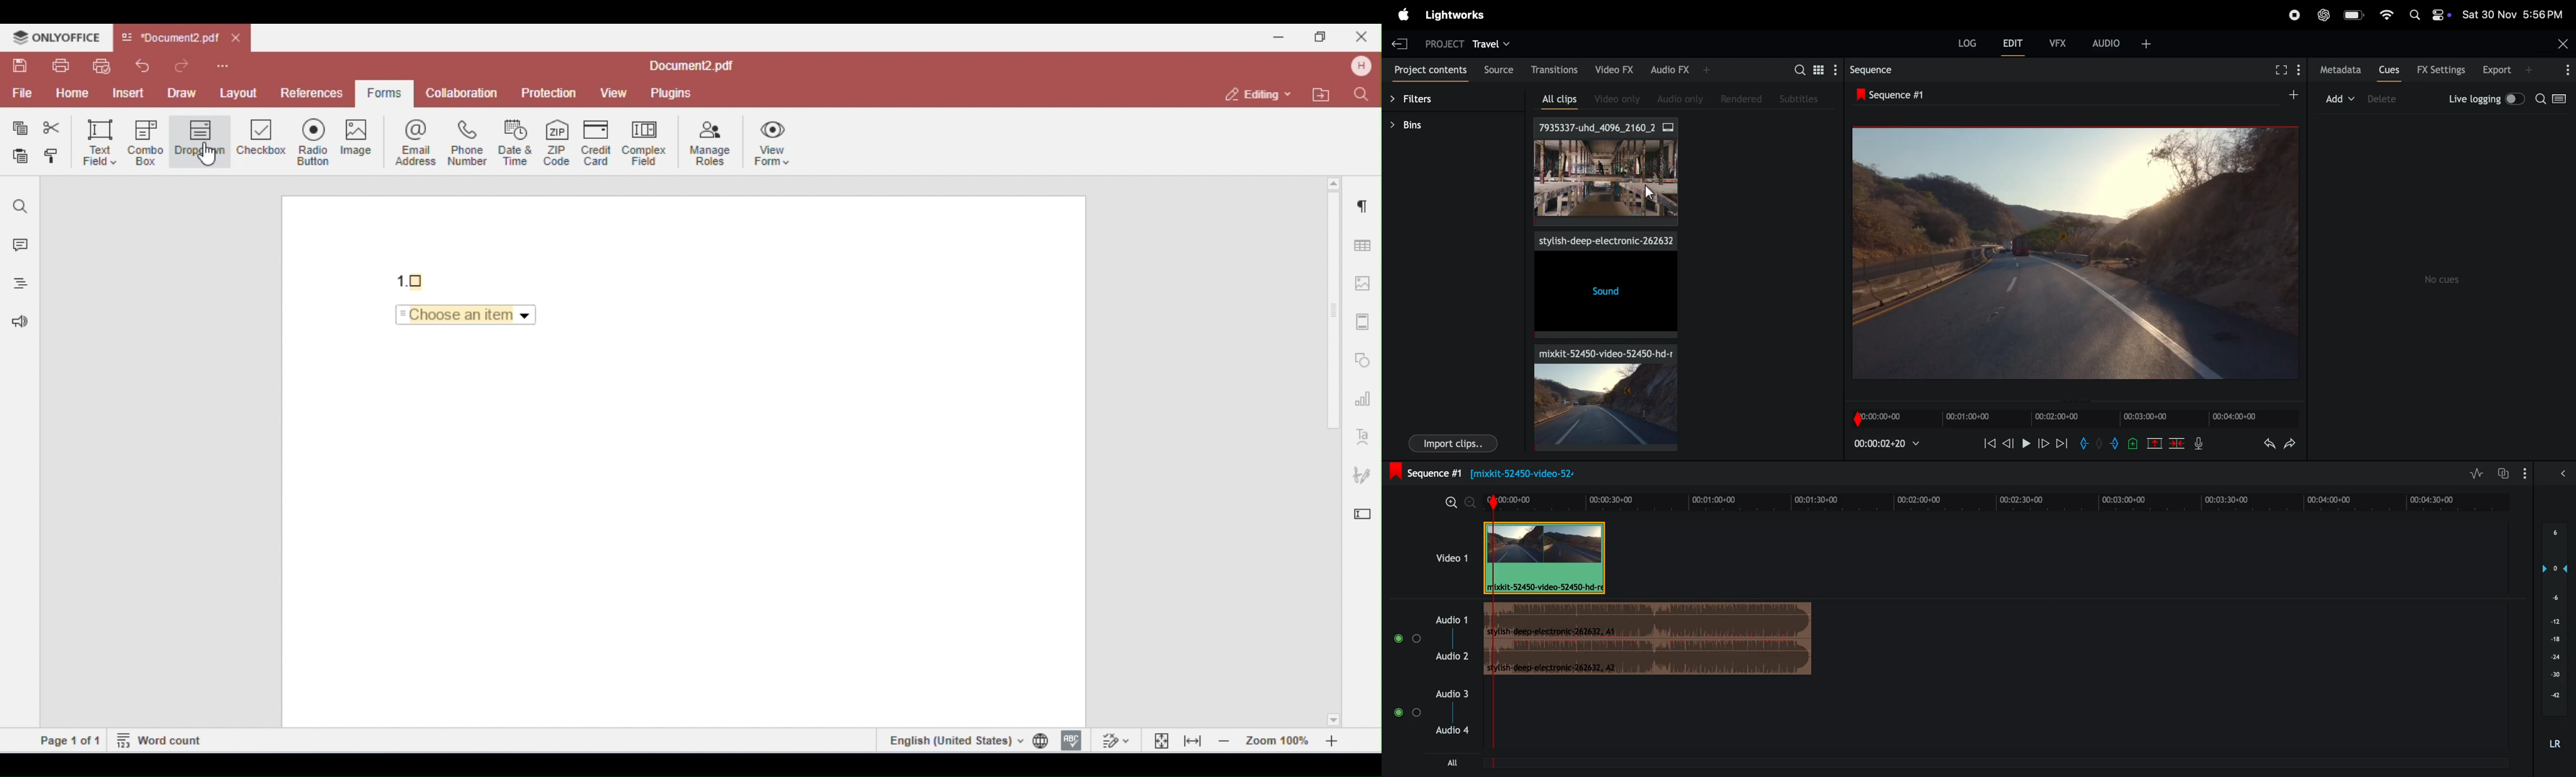 The width and height of the screenshot is (2576, 784). I want to click on audio 3, so click(1432, 725).